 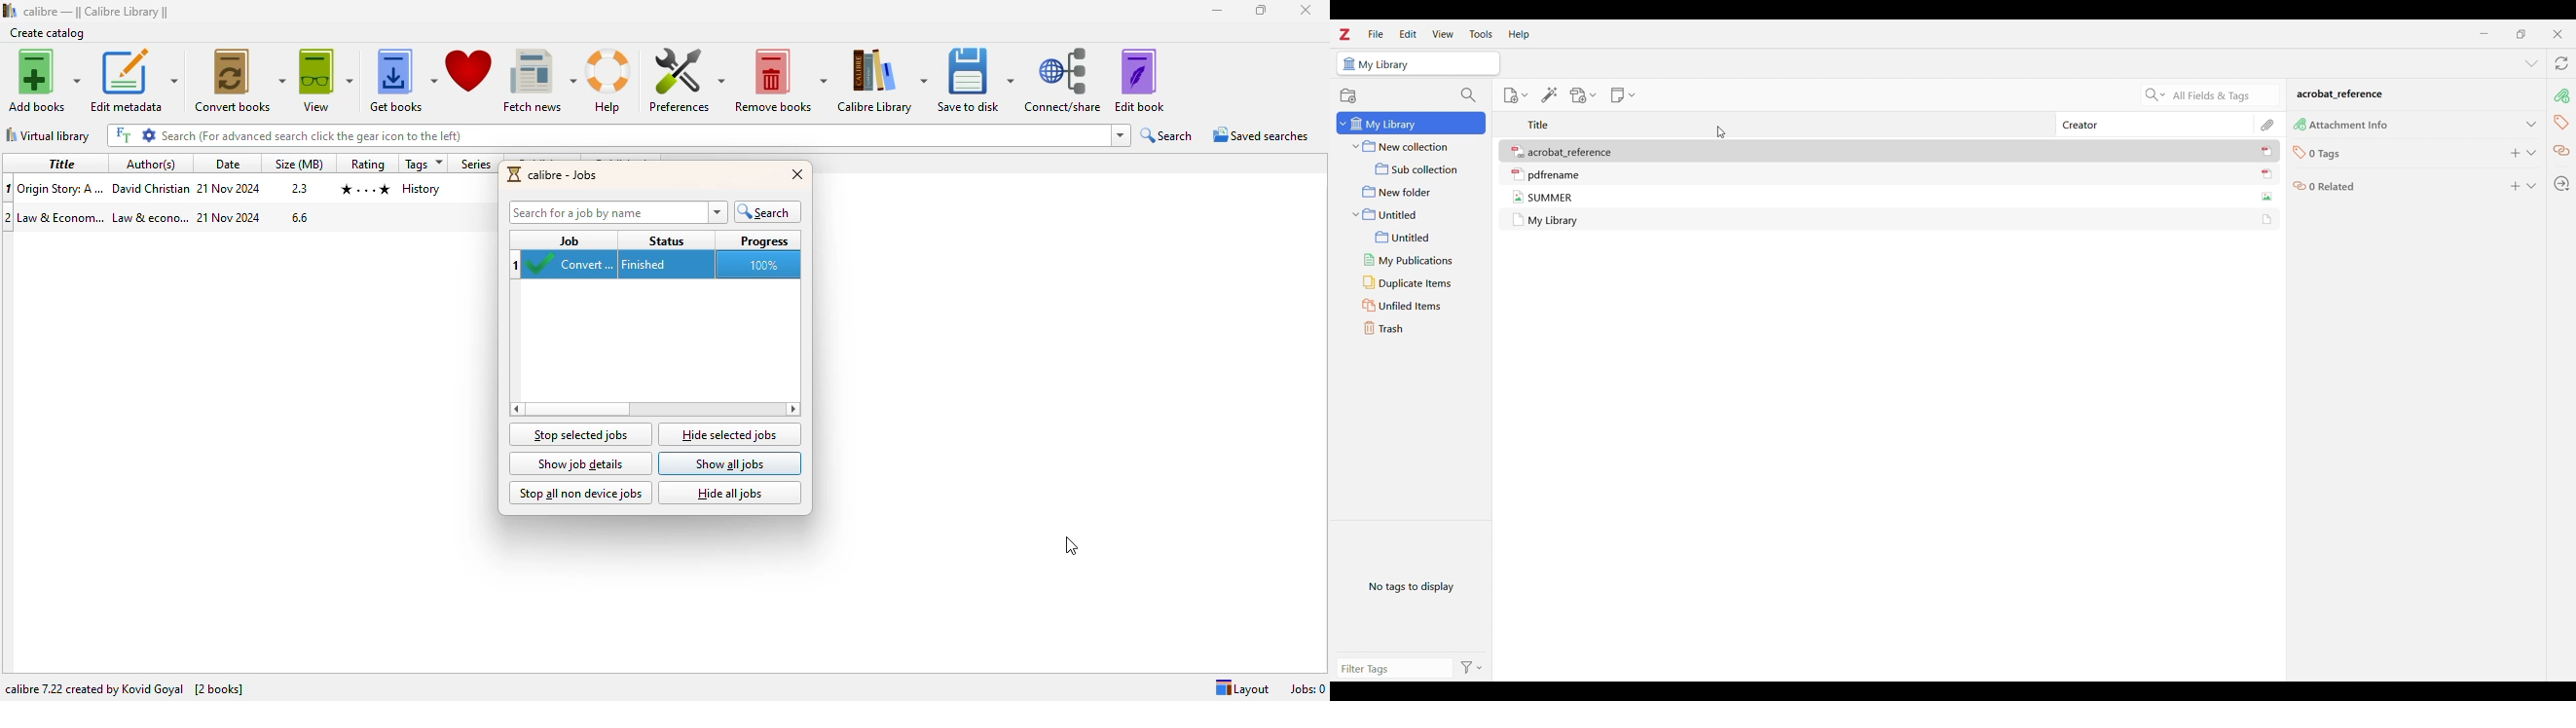 I want to click on Edit menu, so click(x=1408, y=34).